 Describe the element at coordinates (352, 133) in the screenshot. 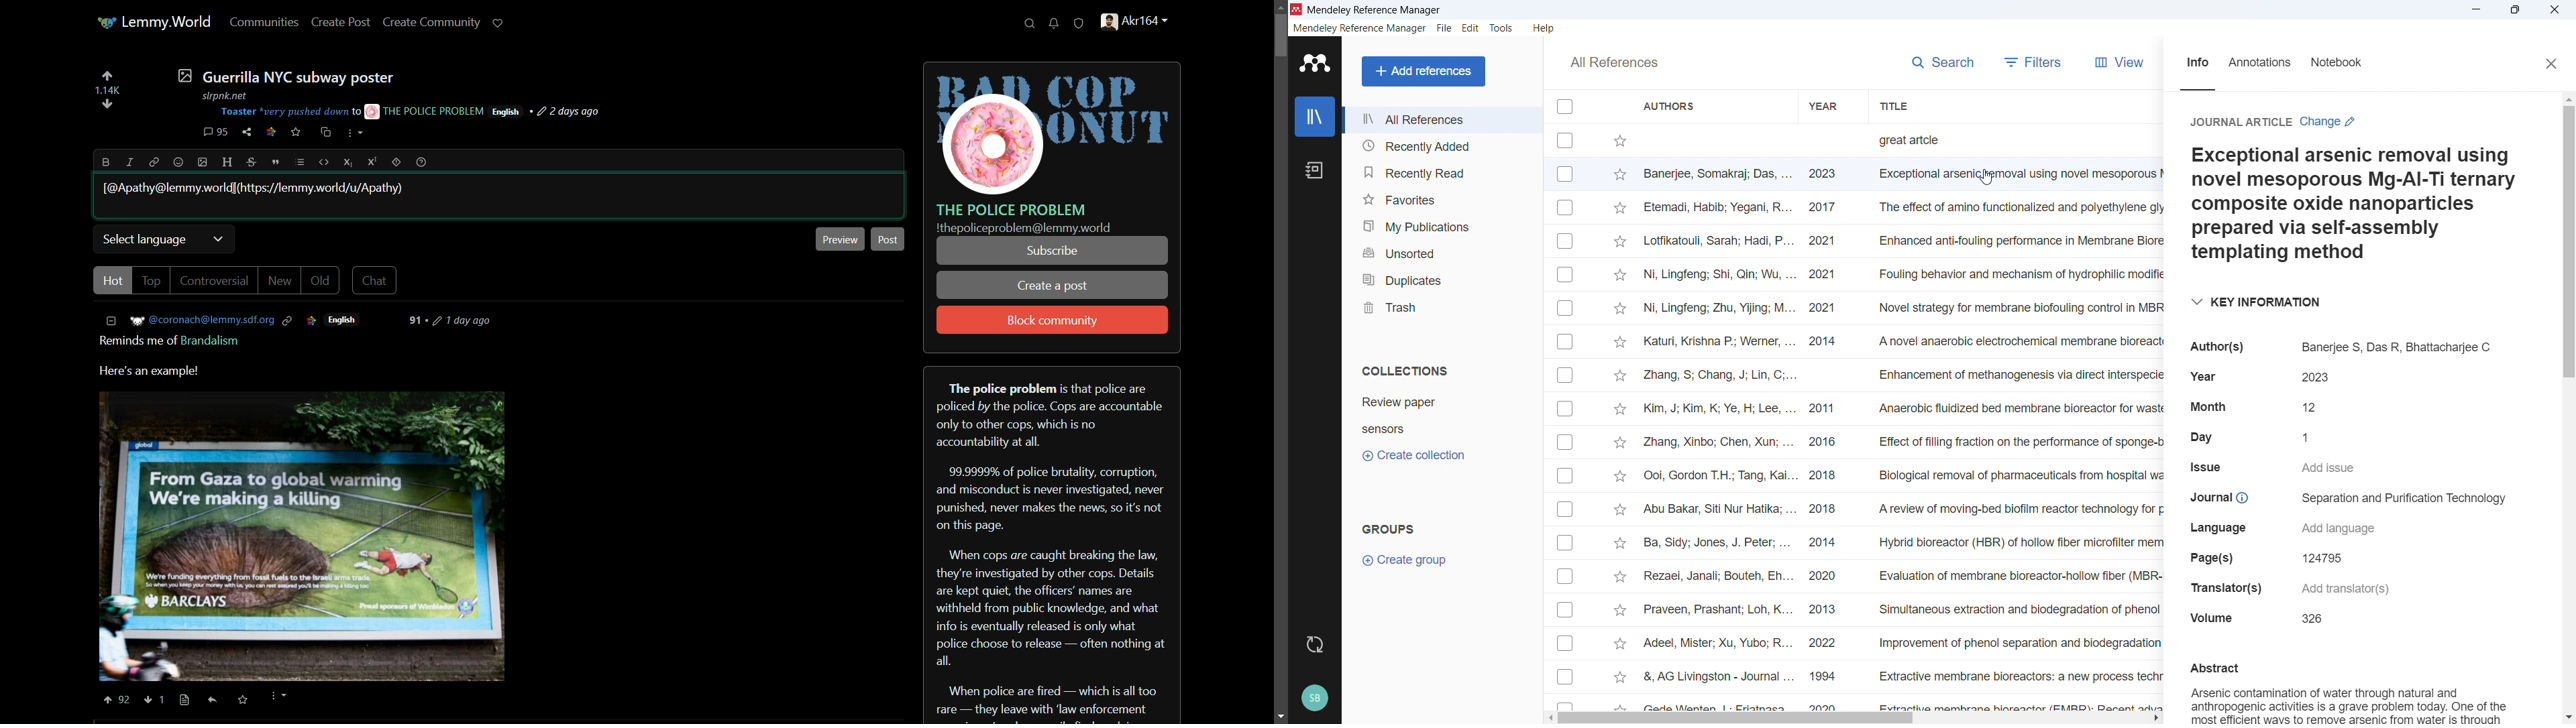

I see `more options` at that location.